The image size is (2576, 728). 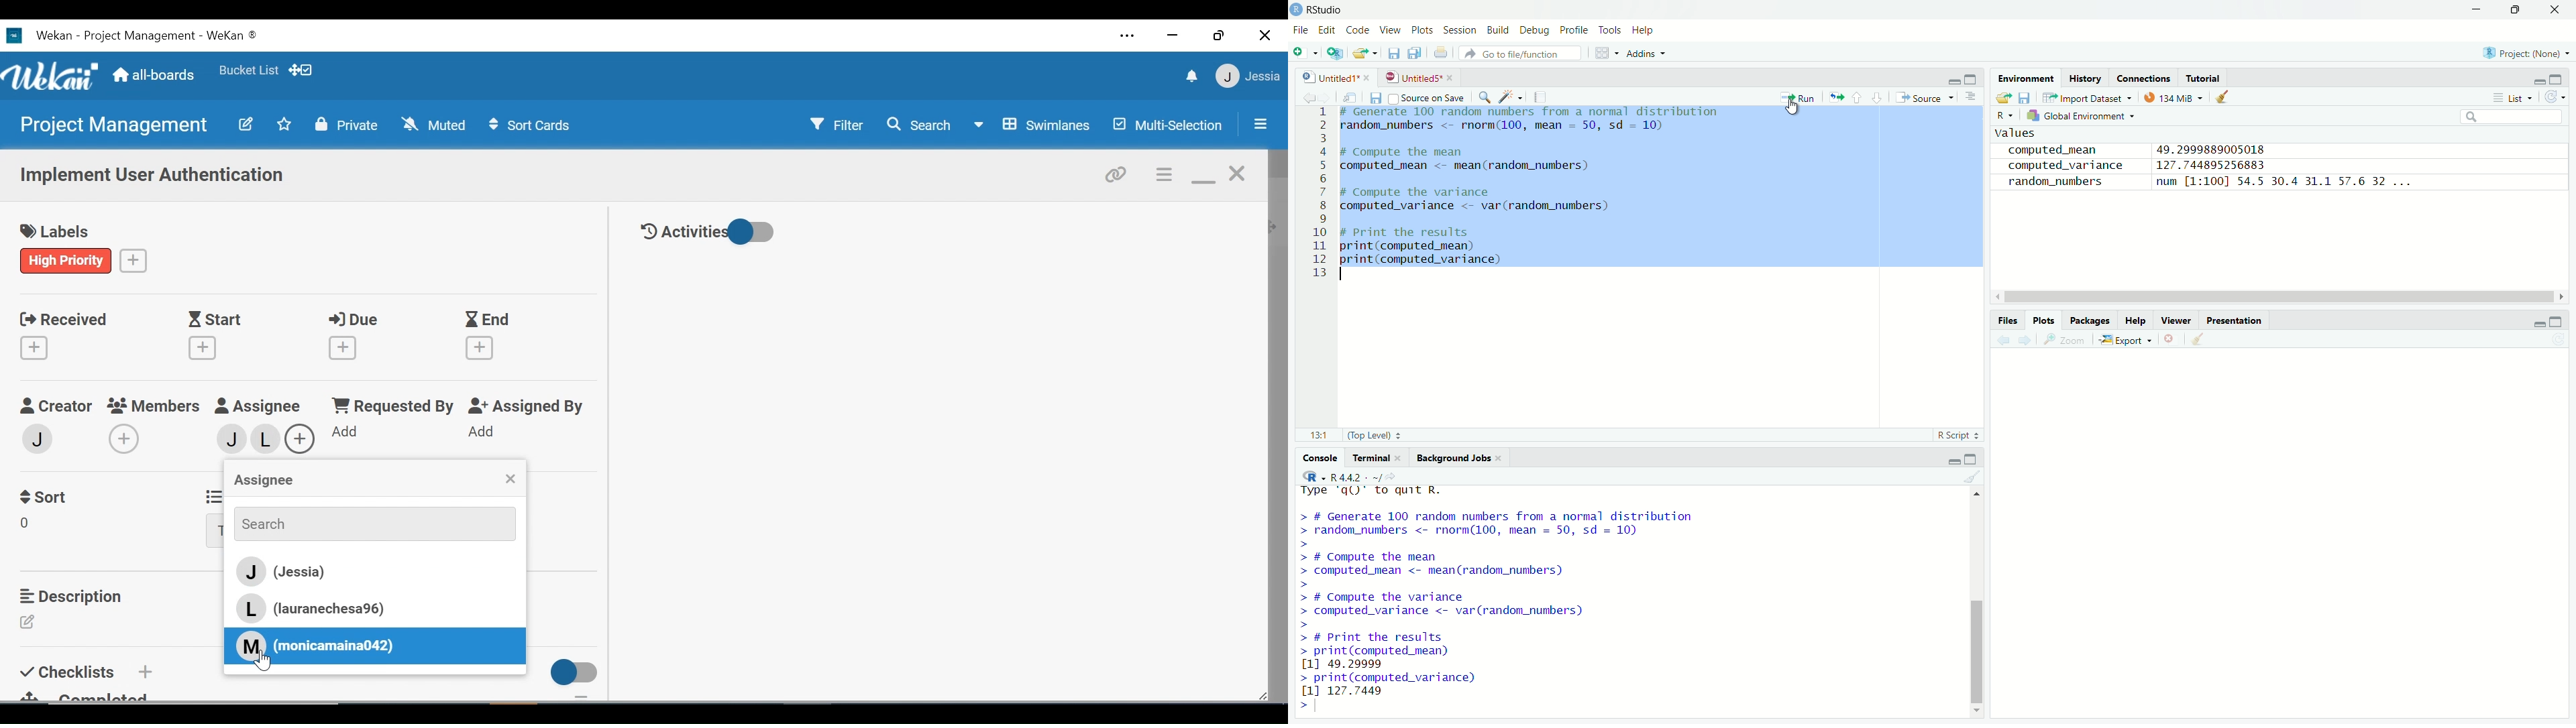 I want to click on computed_variance <- var (random_numbers), so click(x=1489, y=205).